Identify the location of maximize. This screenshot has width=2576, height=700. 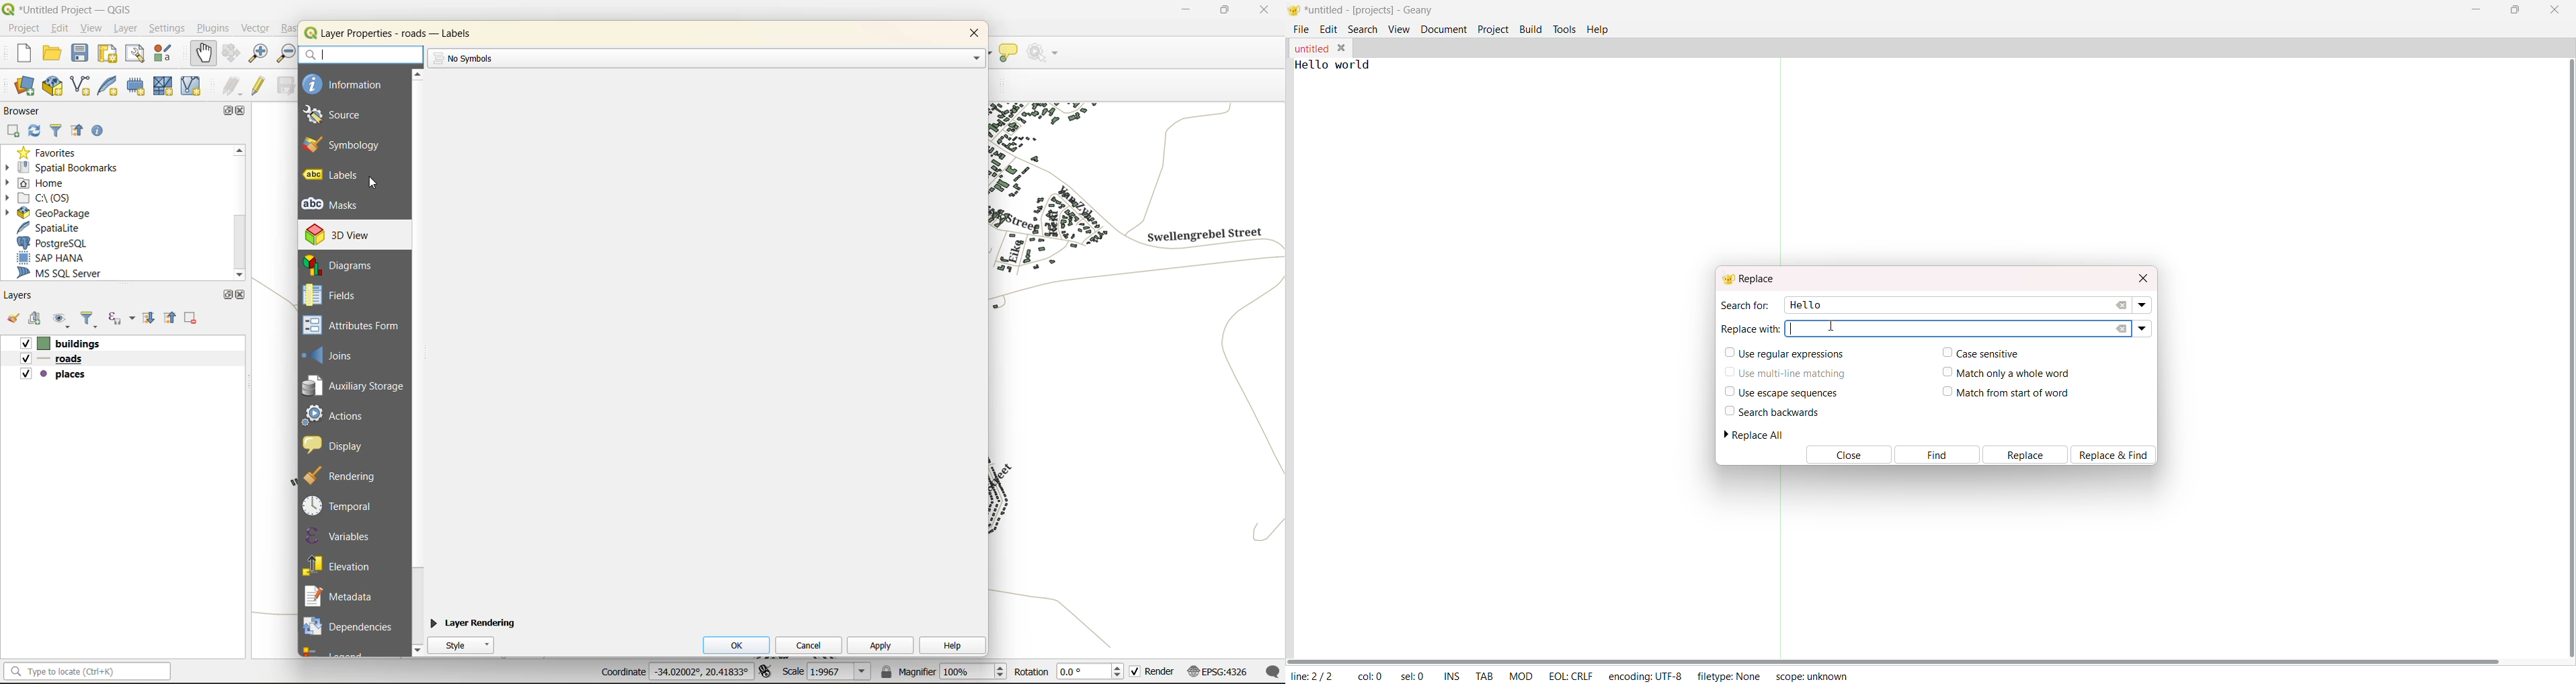
(229, 112).